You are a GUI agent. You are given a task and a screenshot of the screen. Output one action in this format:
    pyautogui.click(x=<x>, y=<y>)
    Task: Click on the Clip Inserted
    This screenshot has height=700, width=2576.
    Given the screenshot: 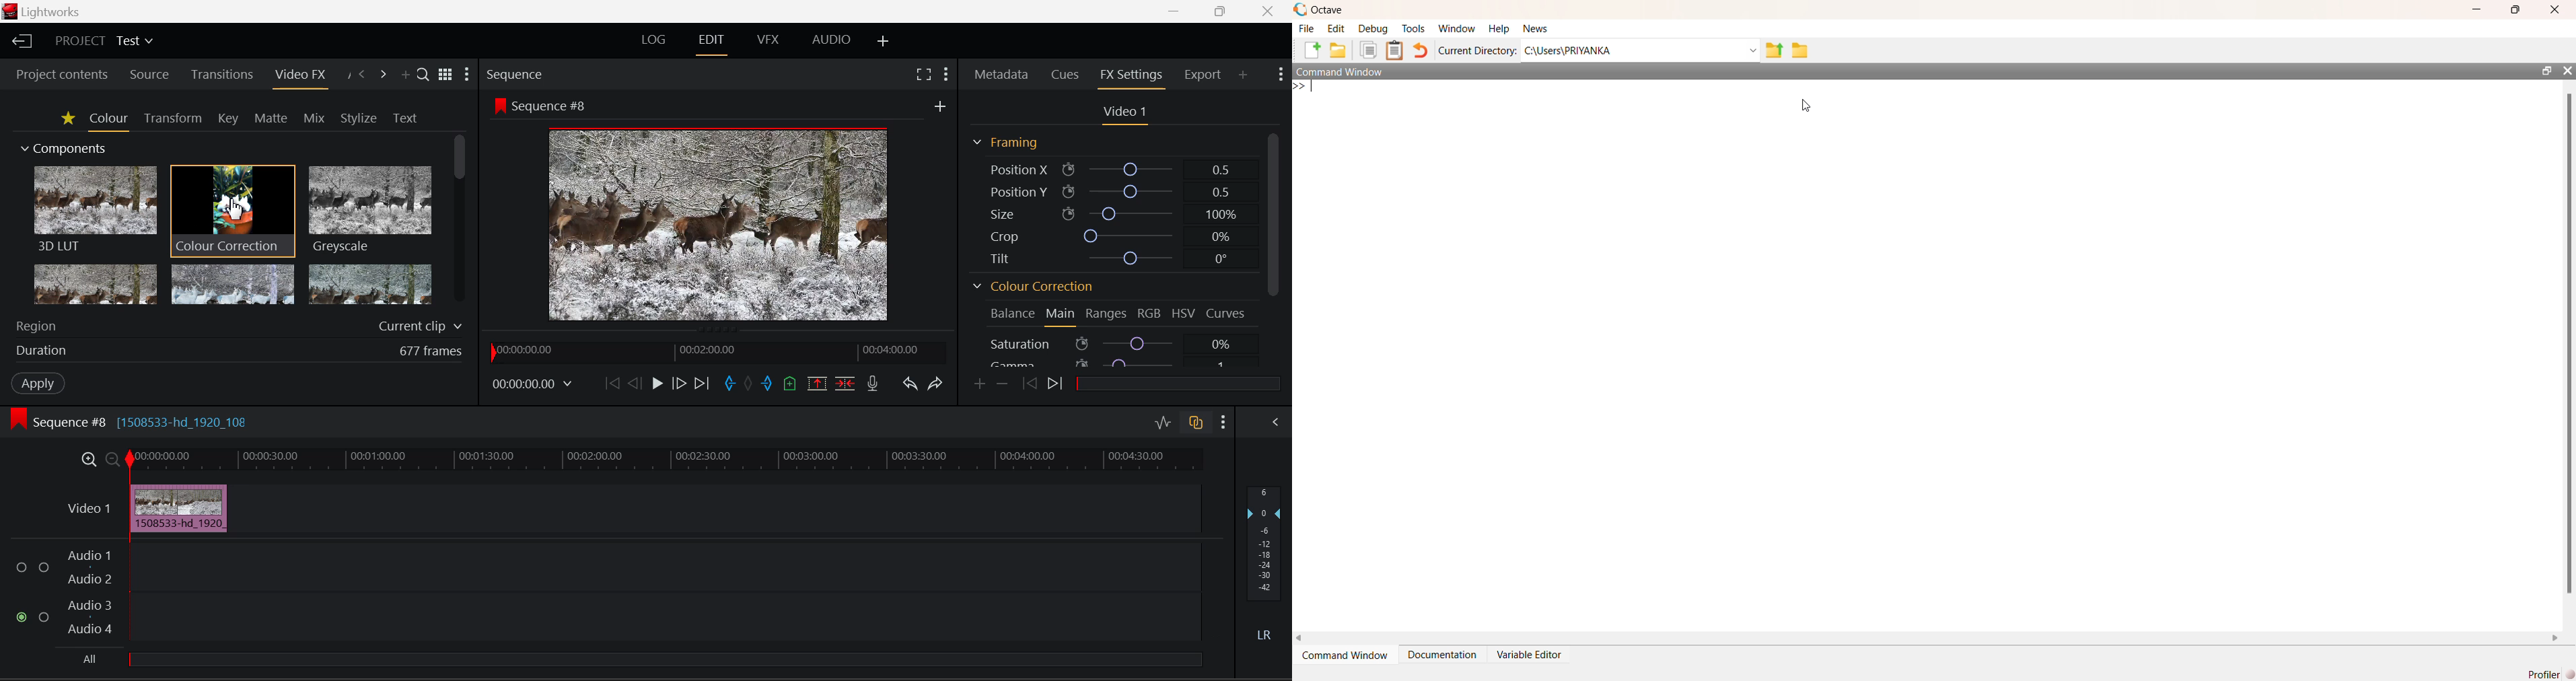 What is the action you would take?
    pyautogui.click(x=179, y=508)
    